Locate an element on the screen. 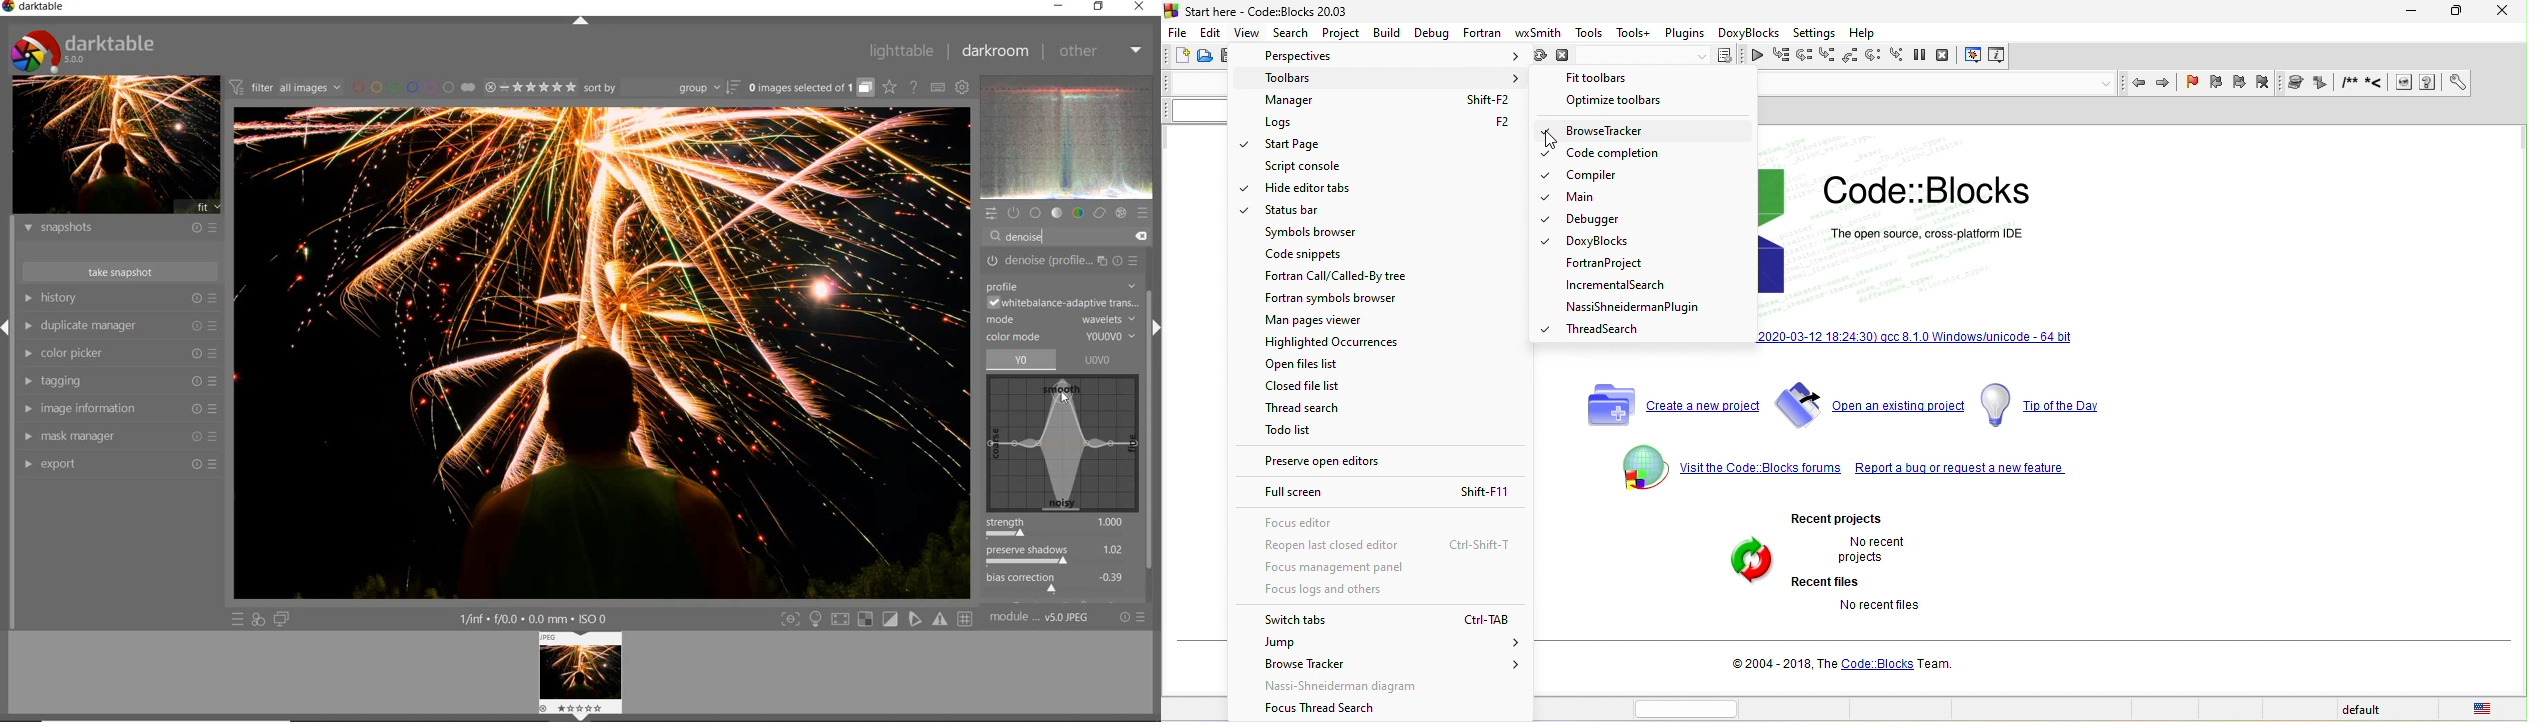 Image resolution: width=2548 pixels, height=728 pixels. fortran project is located at coordinates (1608, 266).